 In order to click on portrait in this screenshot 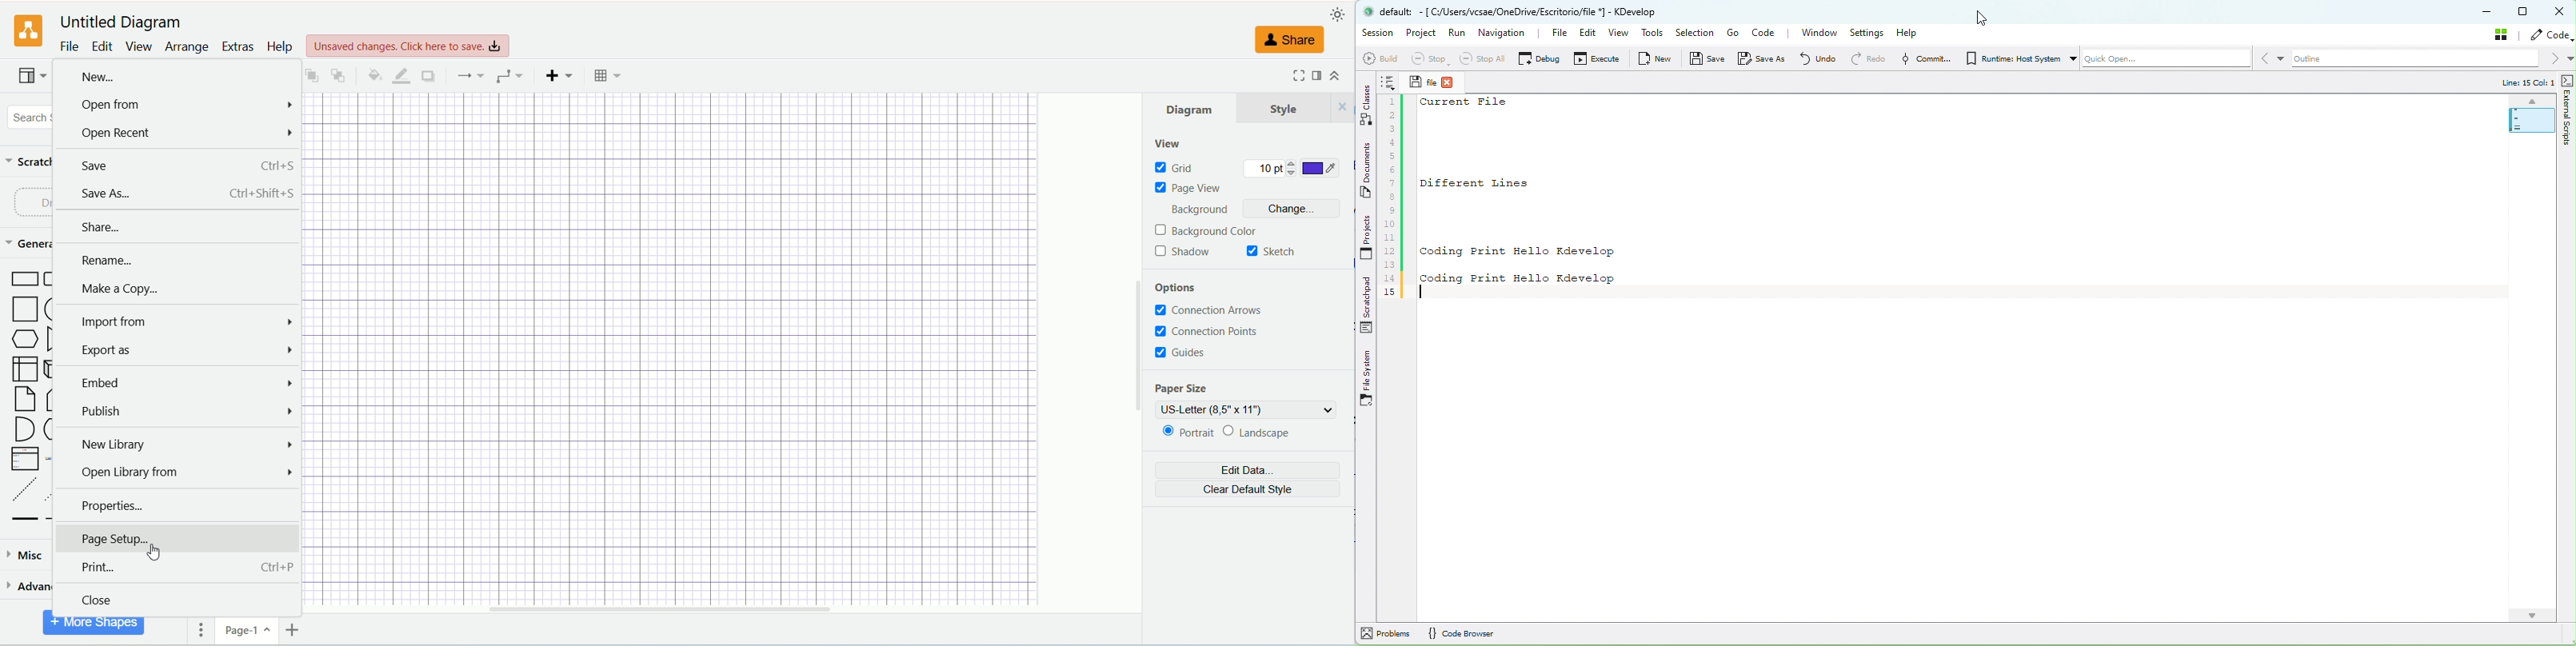, I will do `click(1188, 434)`.